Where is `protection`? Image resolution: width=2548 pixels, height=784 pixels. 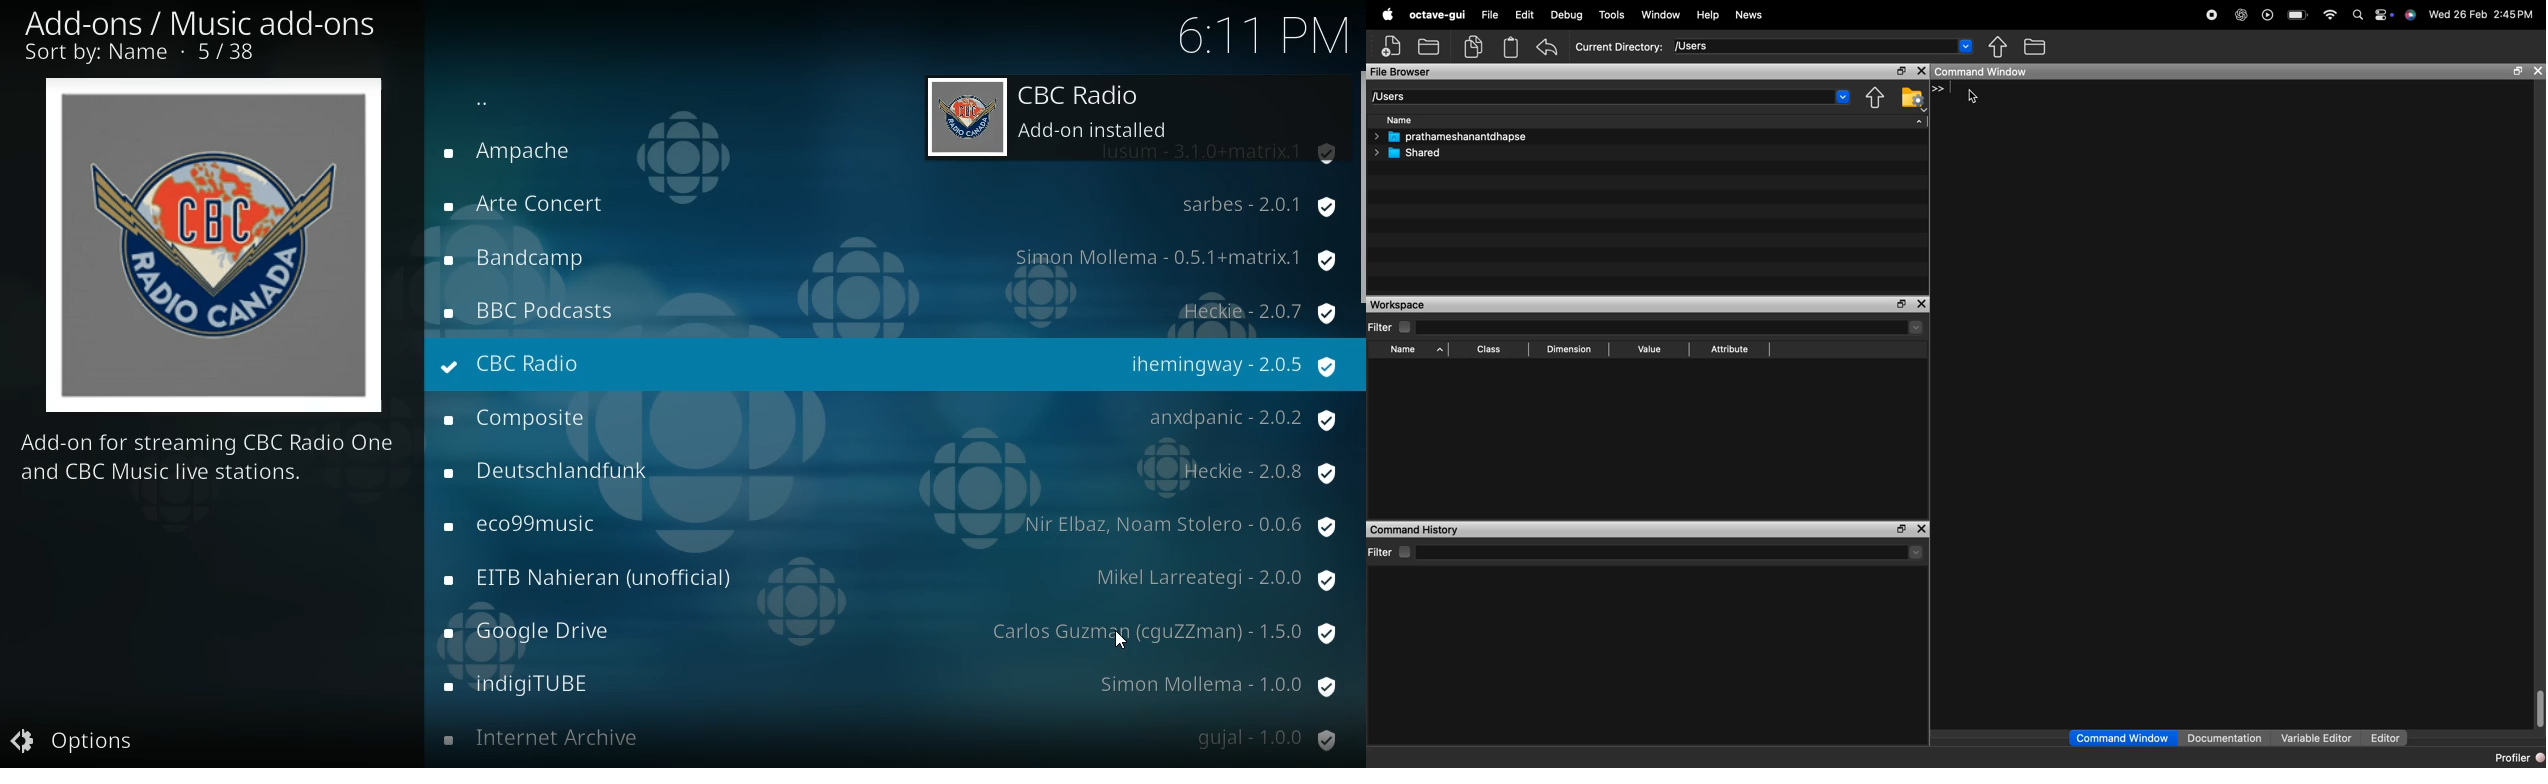
protection is located at coordinates (1147, 634).